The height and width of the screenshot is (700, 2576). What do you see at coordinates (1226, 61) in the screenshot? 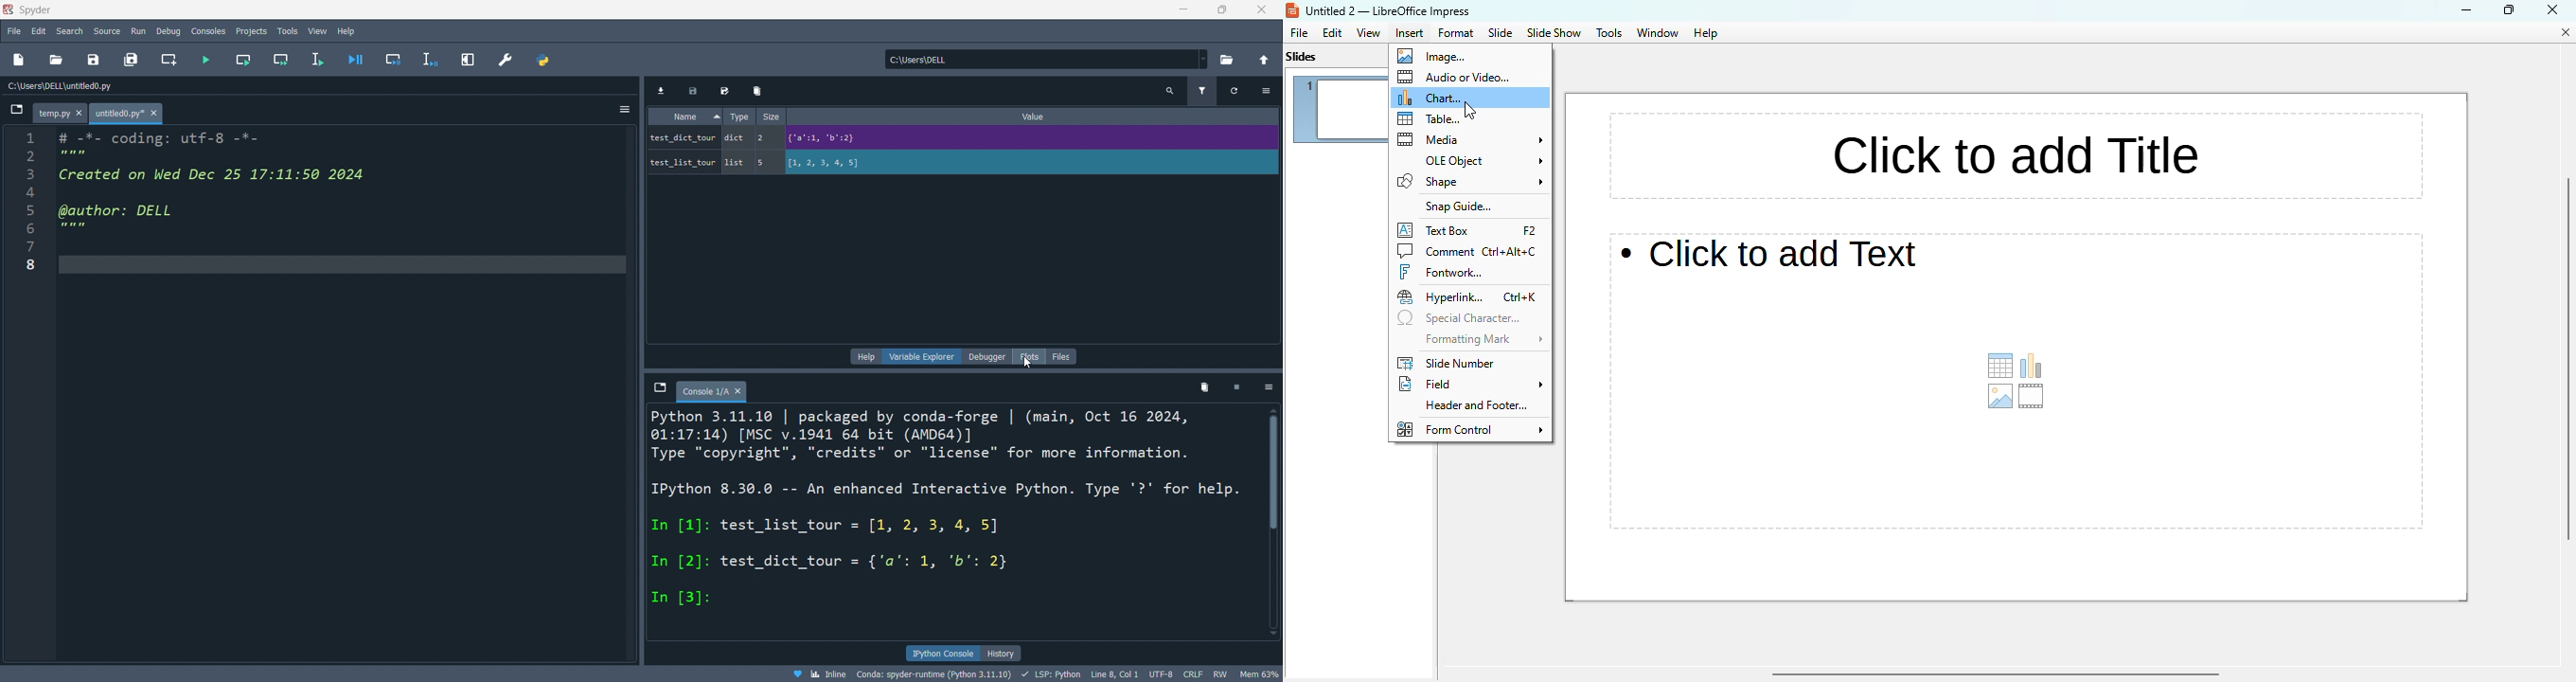
I see `open folder` at bounding box center [1226, 61].